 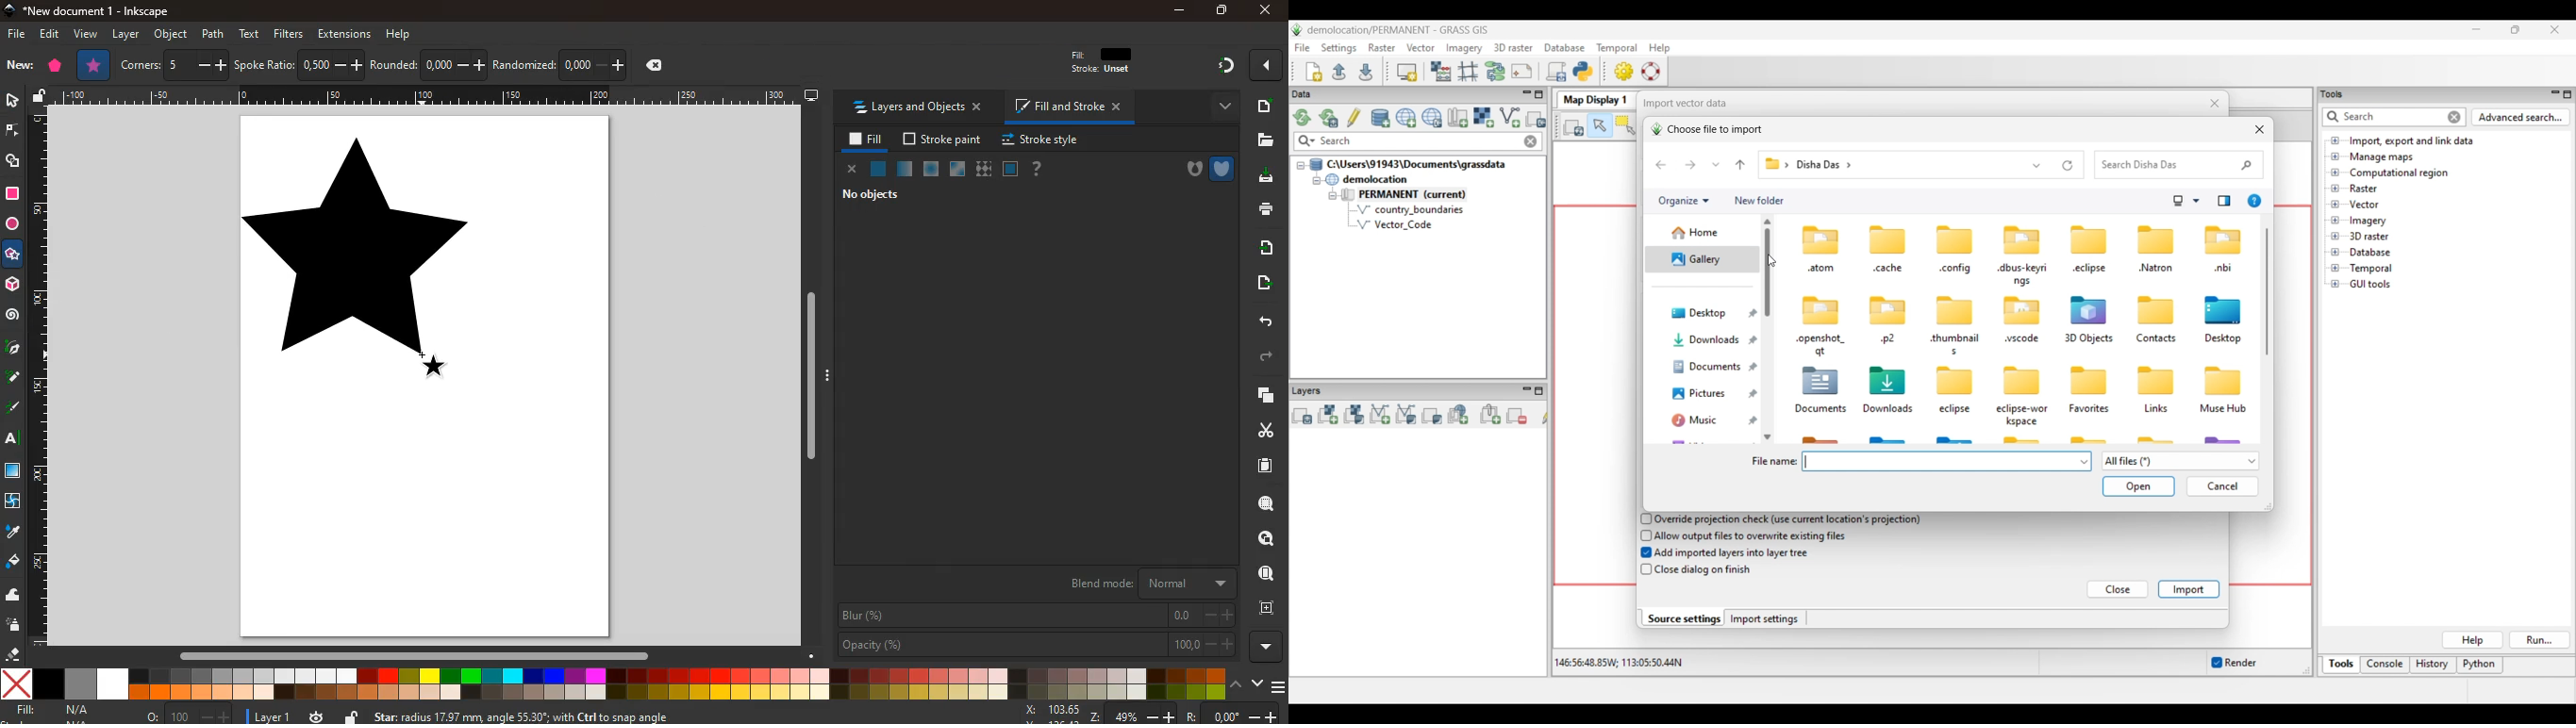 What do you see at coordinates (124, 35) in the screenshot?
I see `layer` at bounding box center [124, 35].